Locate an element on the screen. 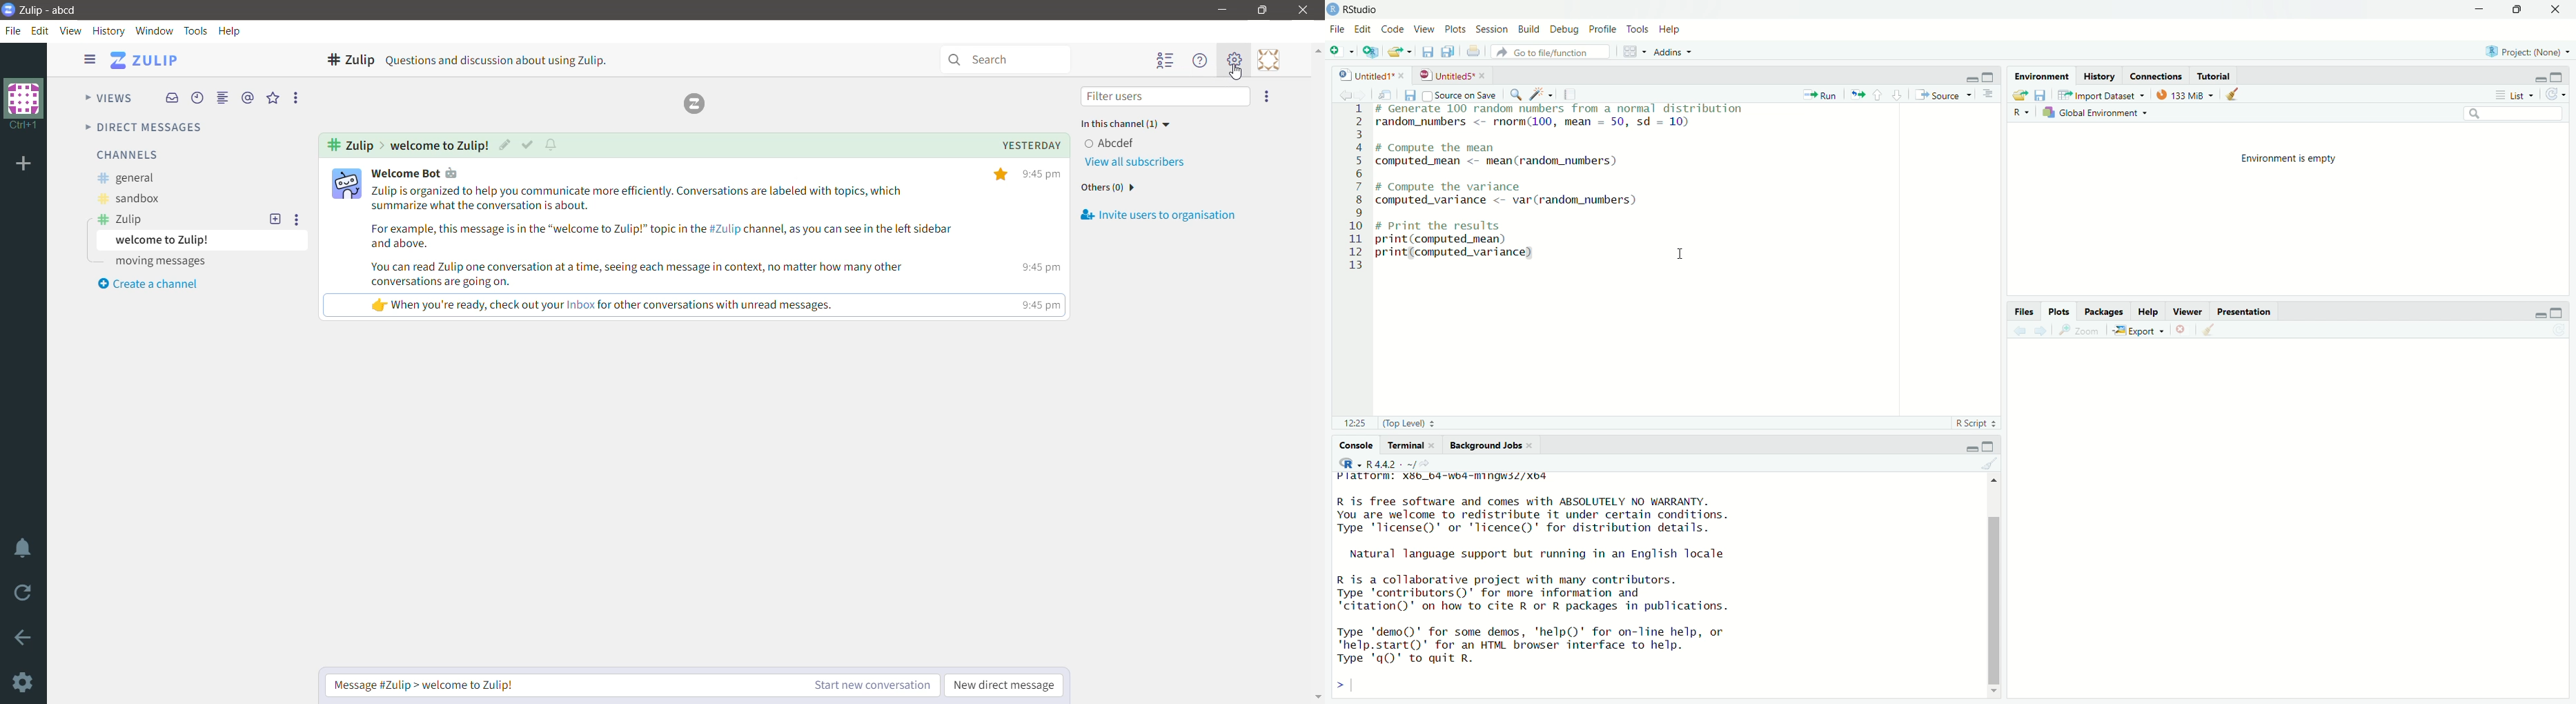 This screenshot has width=2576, height=728. # Print the results is located at coordinates (1469, 227).